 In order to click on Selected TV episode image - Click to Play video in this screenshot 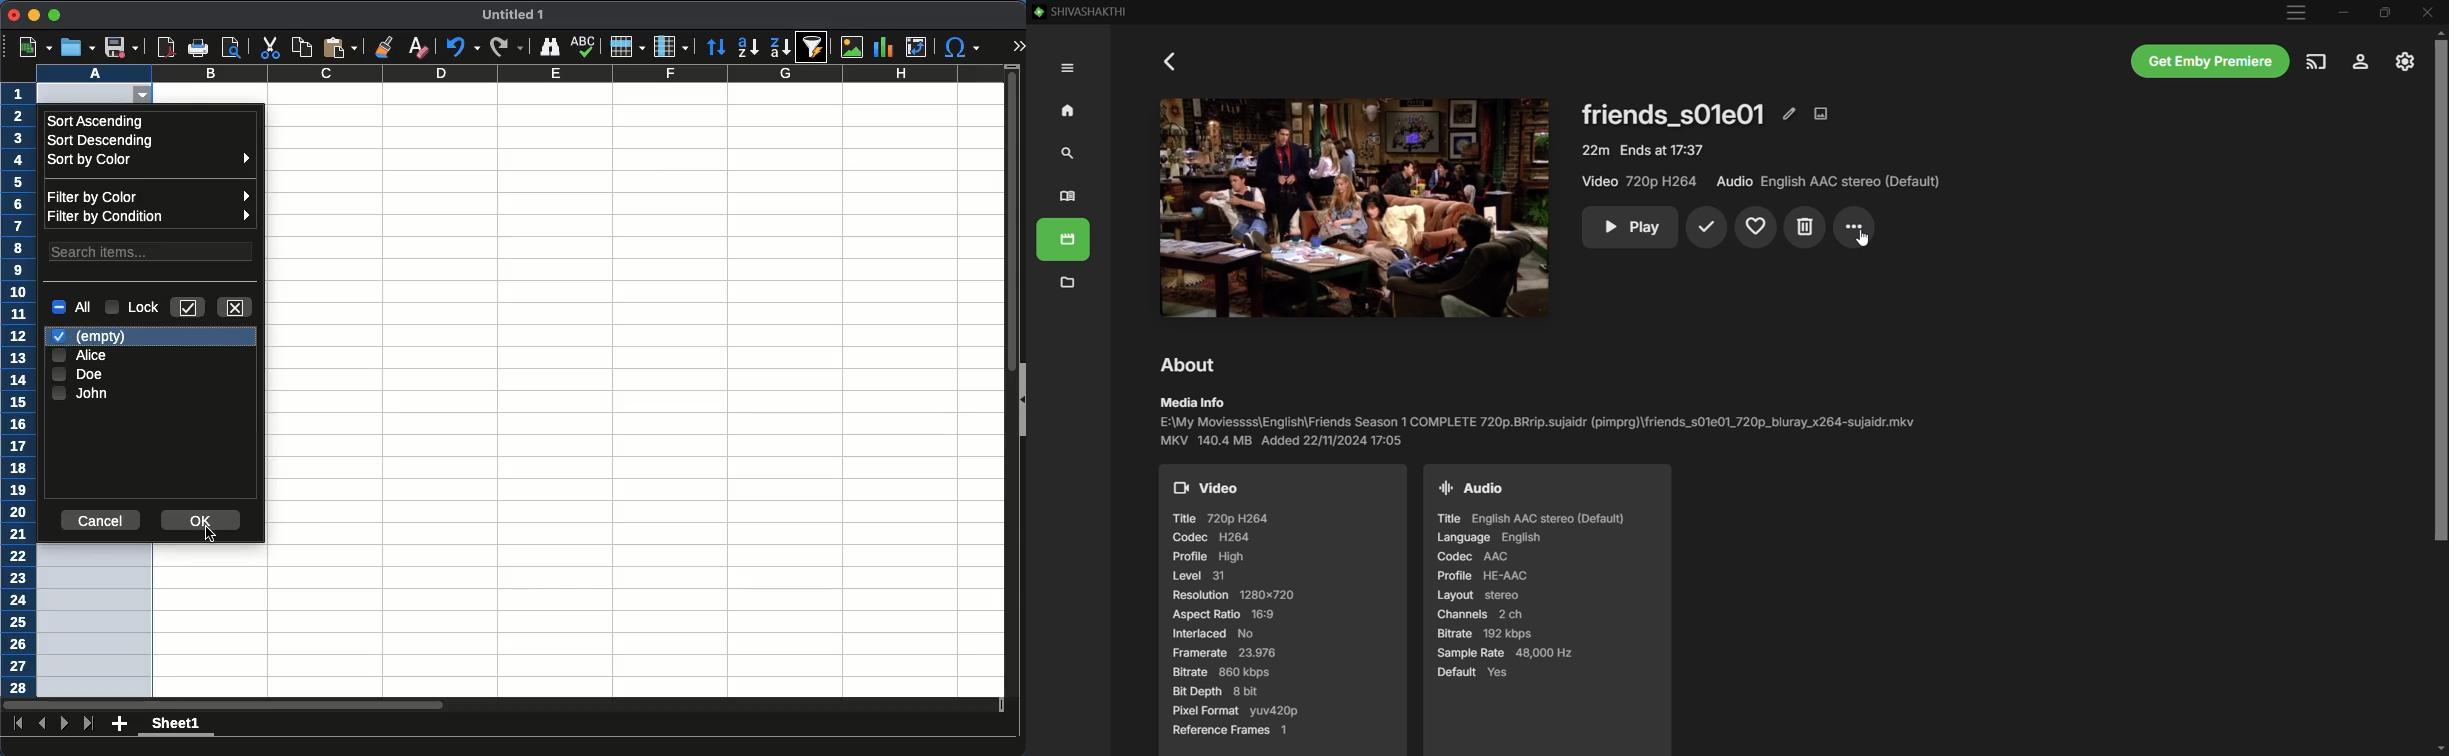, I will do `click(1347, 208)`.